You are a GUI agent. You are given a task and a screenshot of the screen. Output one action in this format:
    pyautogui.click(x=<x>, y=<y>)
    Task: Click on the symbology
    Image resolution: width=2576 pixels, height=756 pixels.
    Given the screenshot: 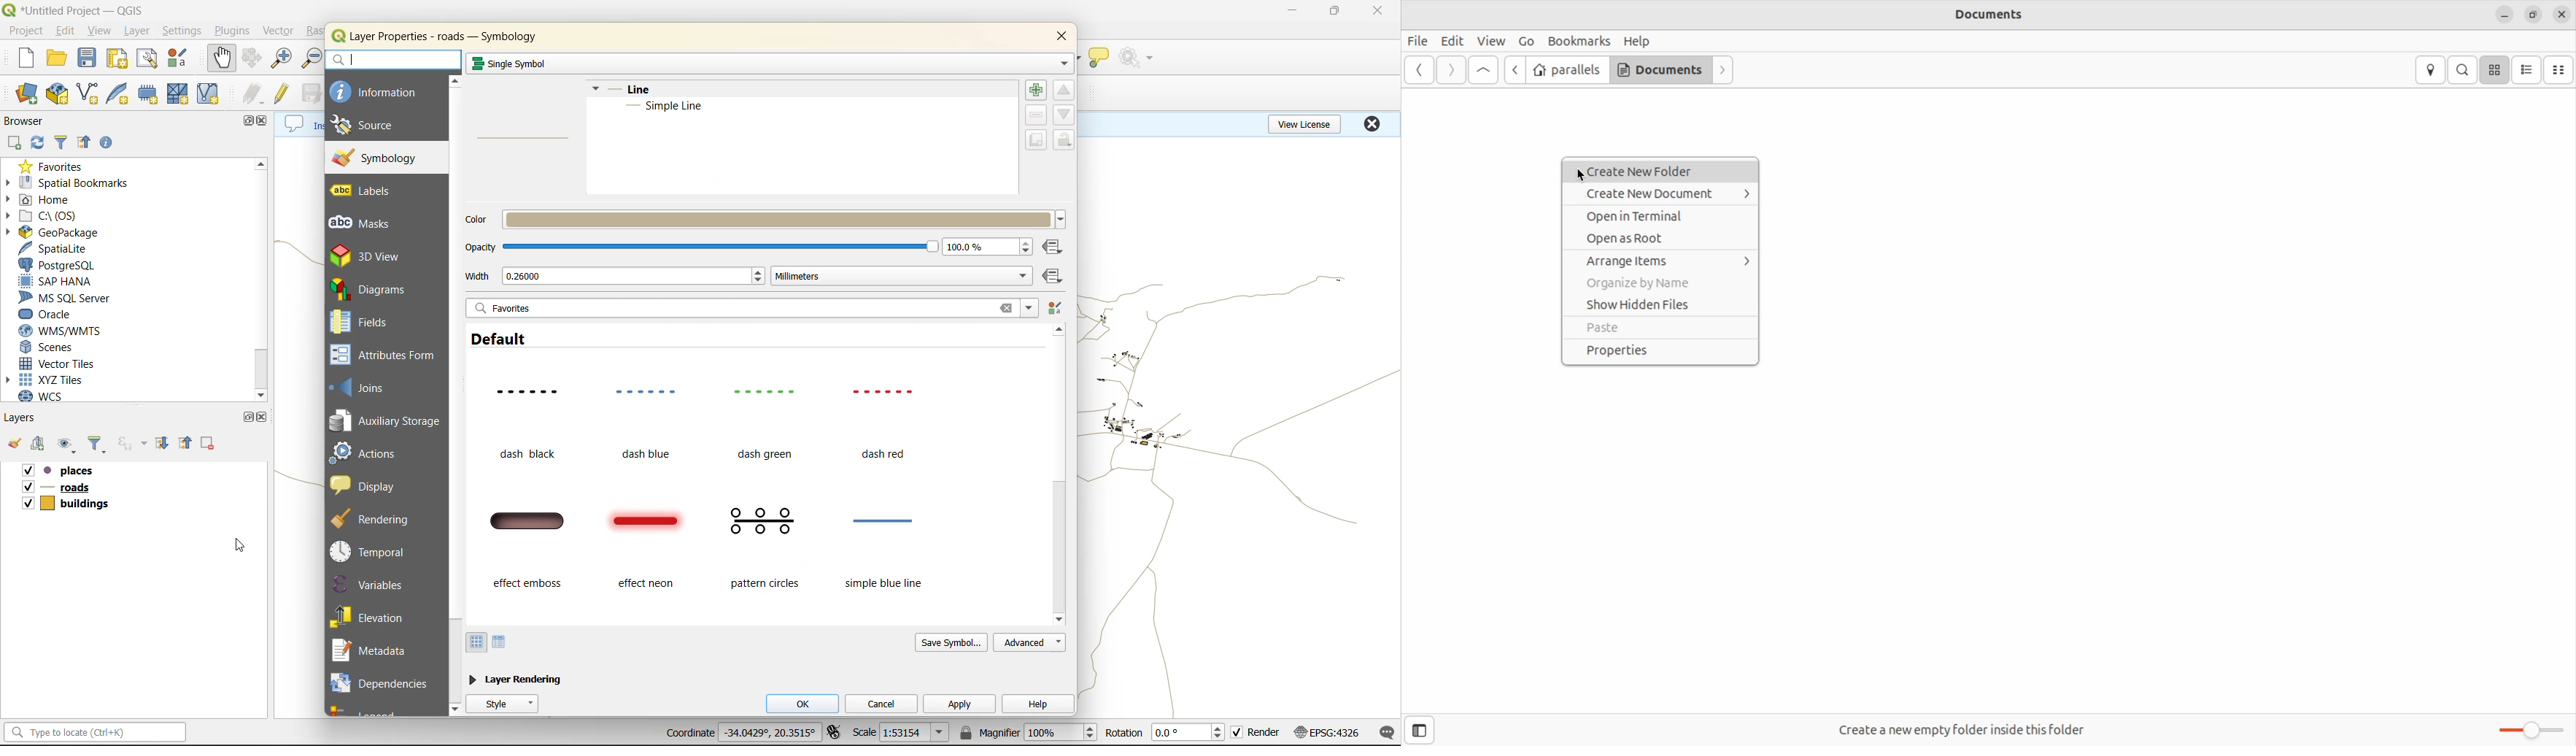 What is the action you would take?
    pyautogui.click(x=381, y=157)
    